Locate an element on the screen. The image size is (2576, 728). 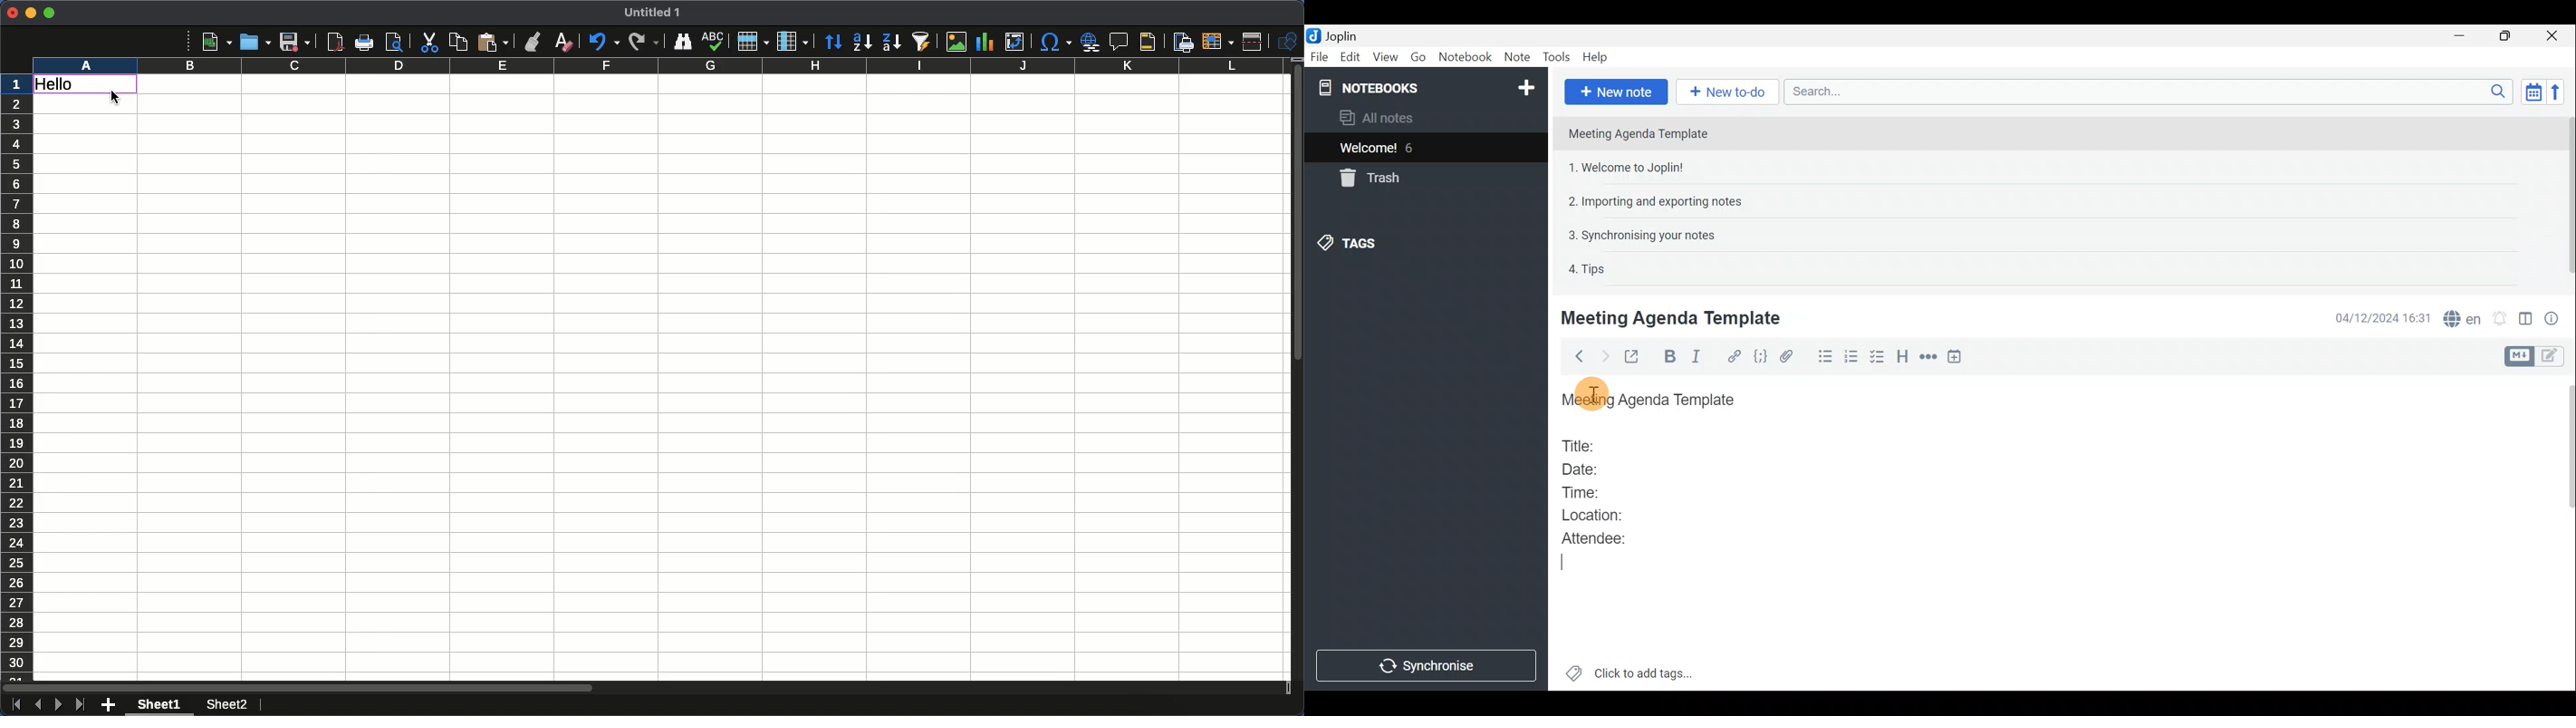
Joplin is located at coordinates (1341, 35).